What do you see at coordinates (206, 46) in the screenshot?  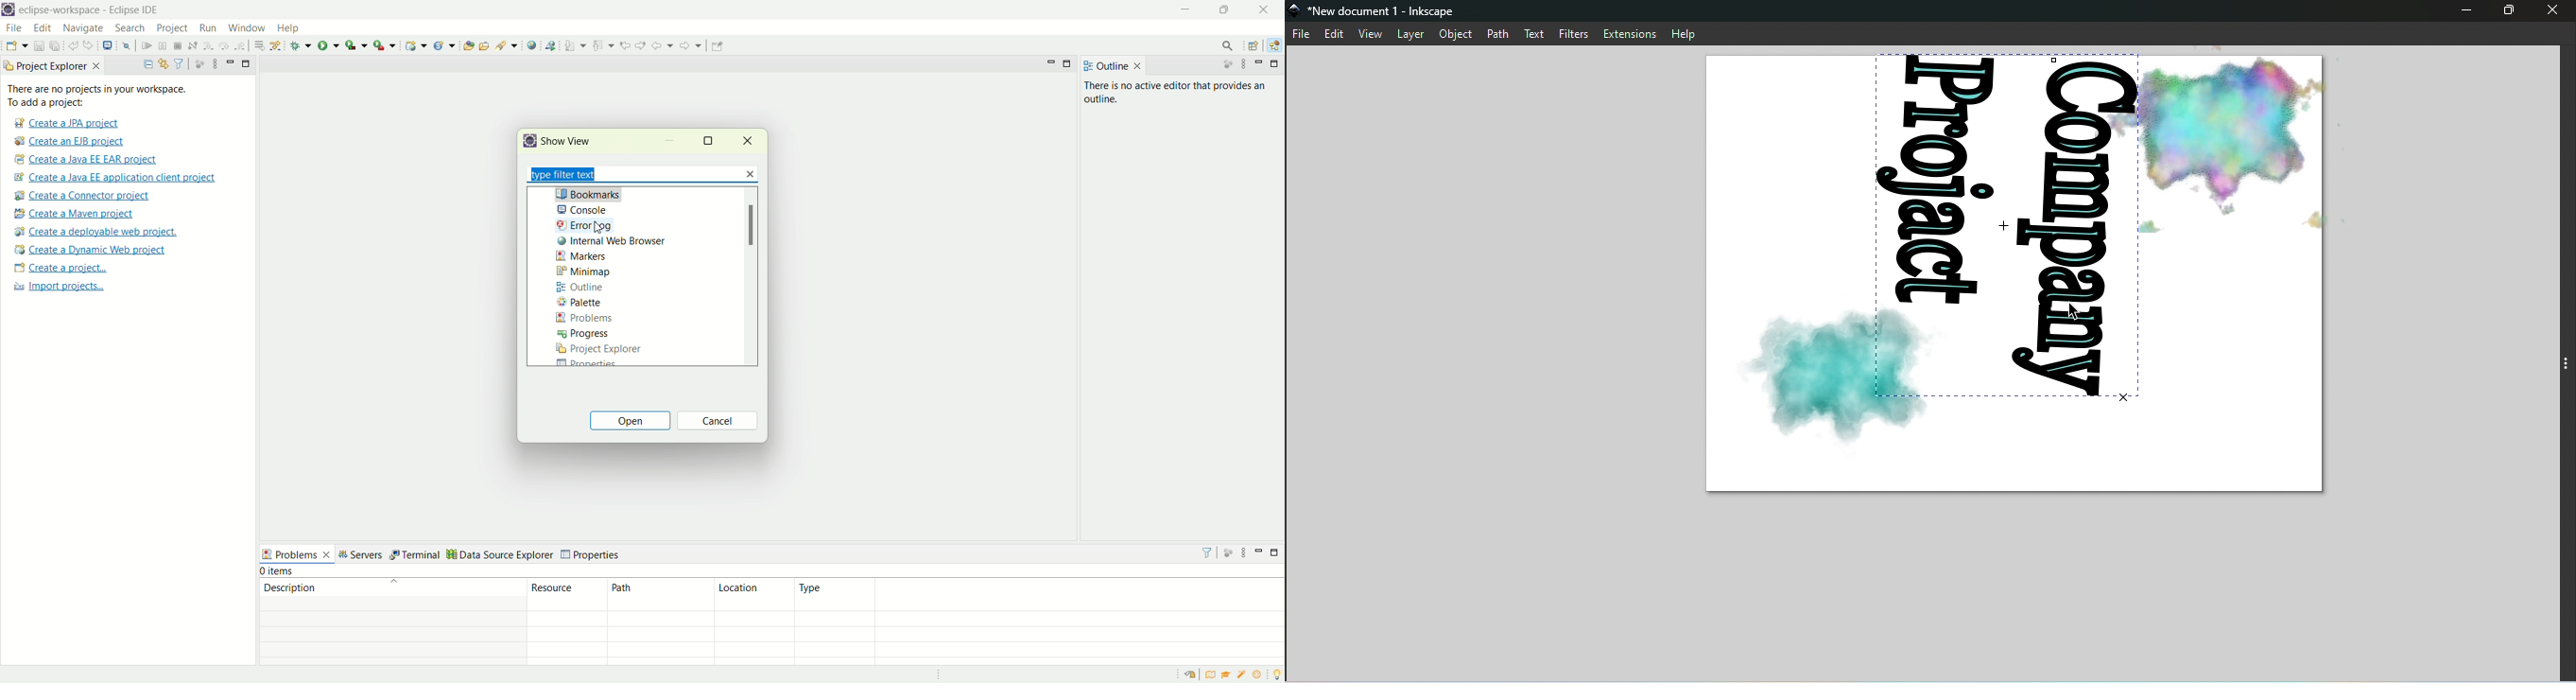 I see `step into` at bounding box center [206, 46].